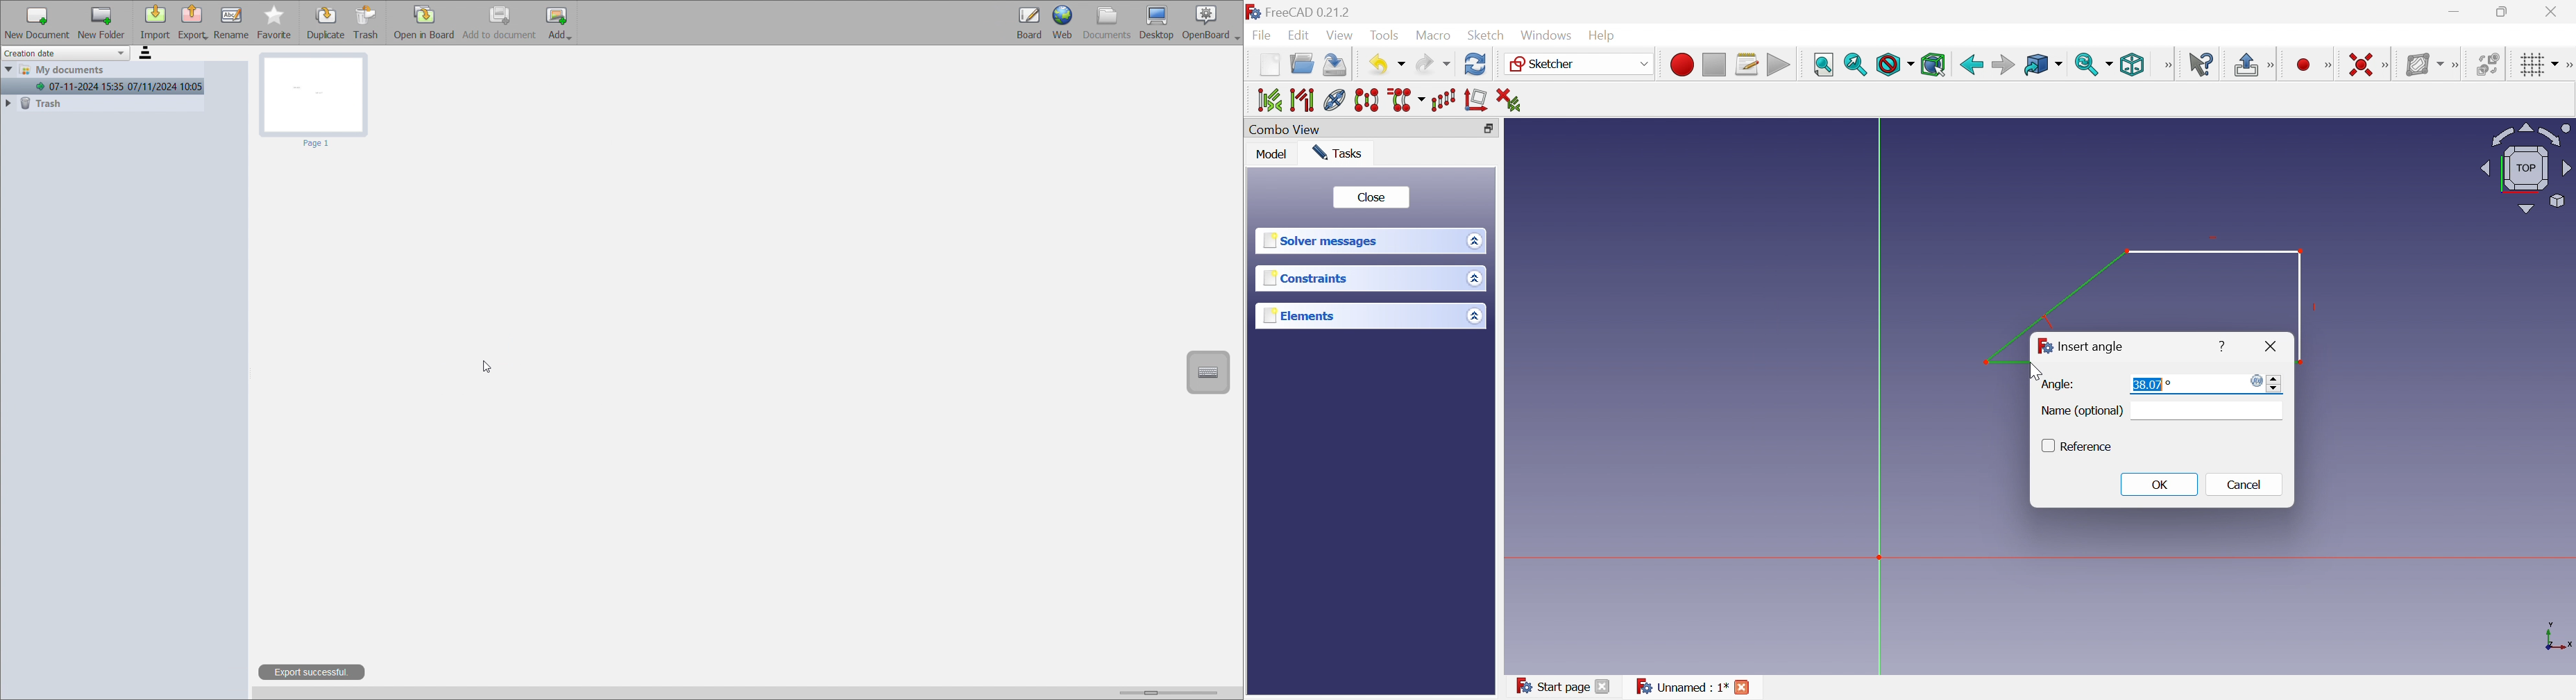 This screenshot has height=700, width=2576. Describe the element at coordinates (2003, 64) in the screenshot. I see `Forward` at that location.